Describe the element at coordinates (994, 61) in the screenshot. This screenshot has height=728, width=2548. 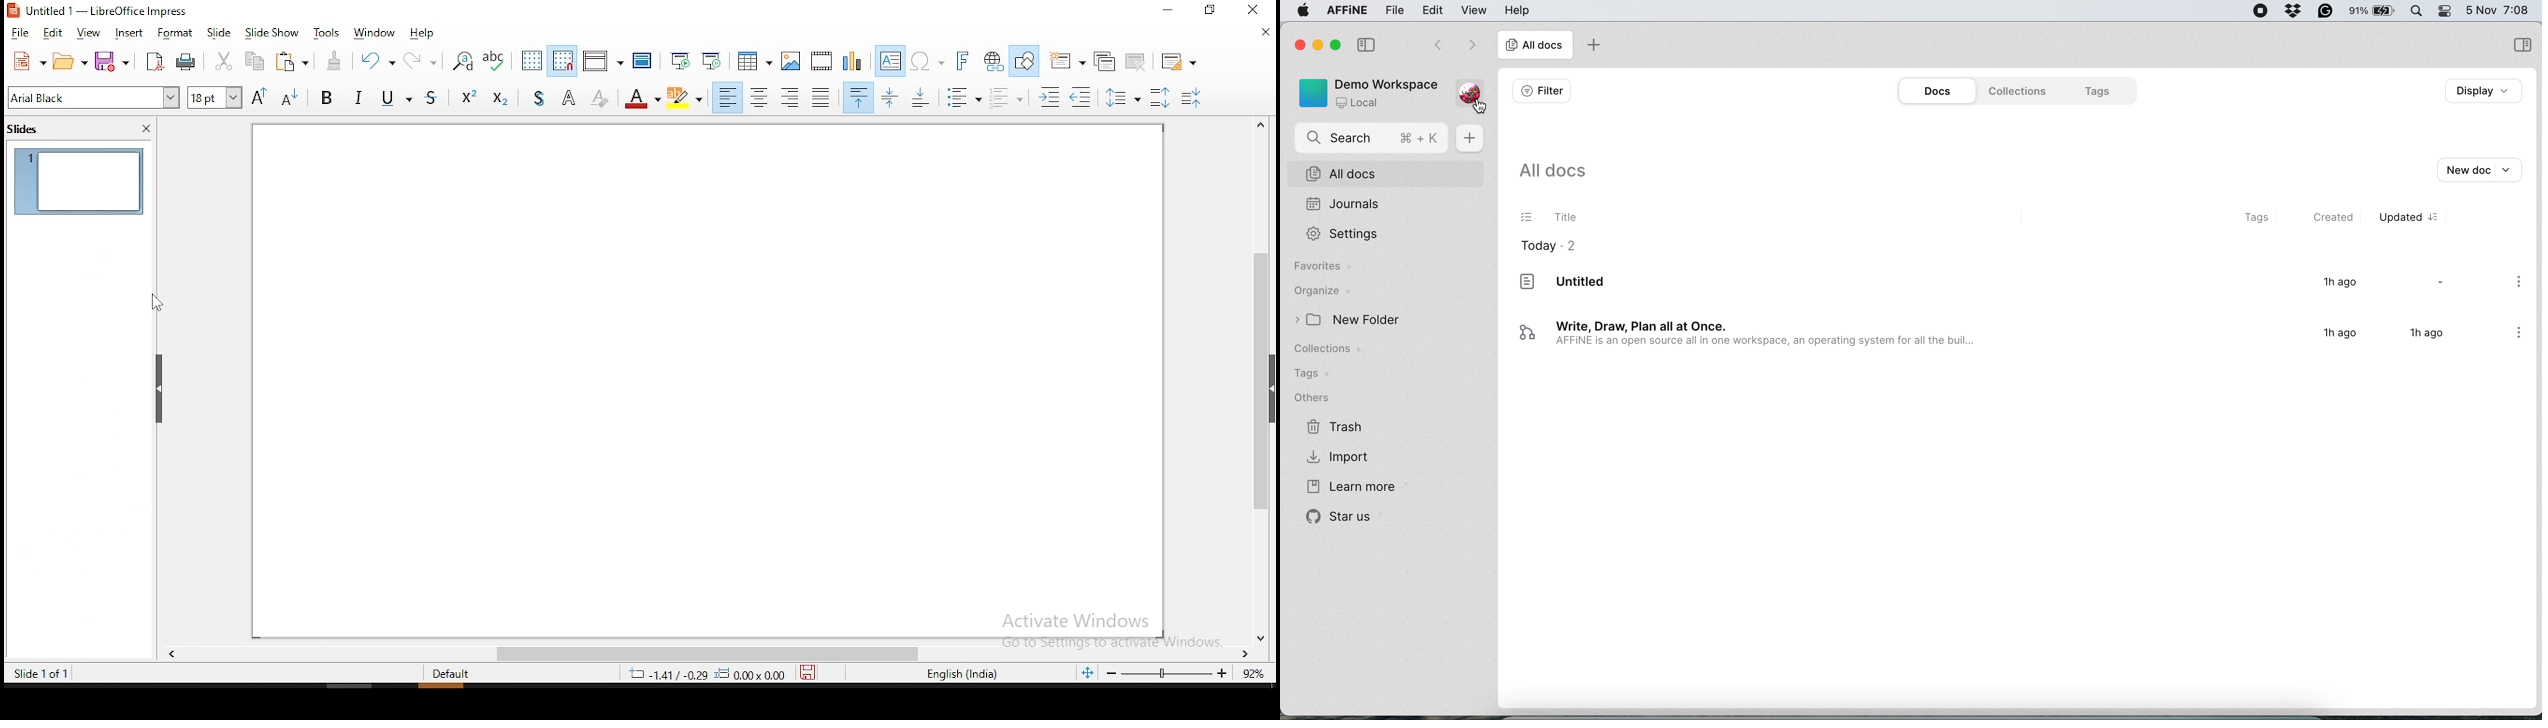
I see `insert hyperlink` at that location.